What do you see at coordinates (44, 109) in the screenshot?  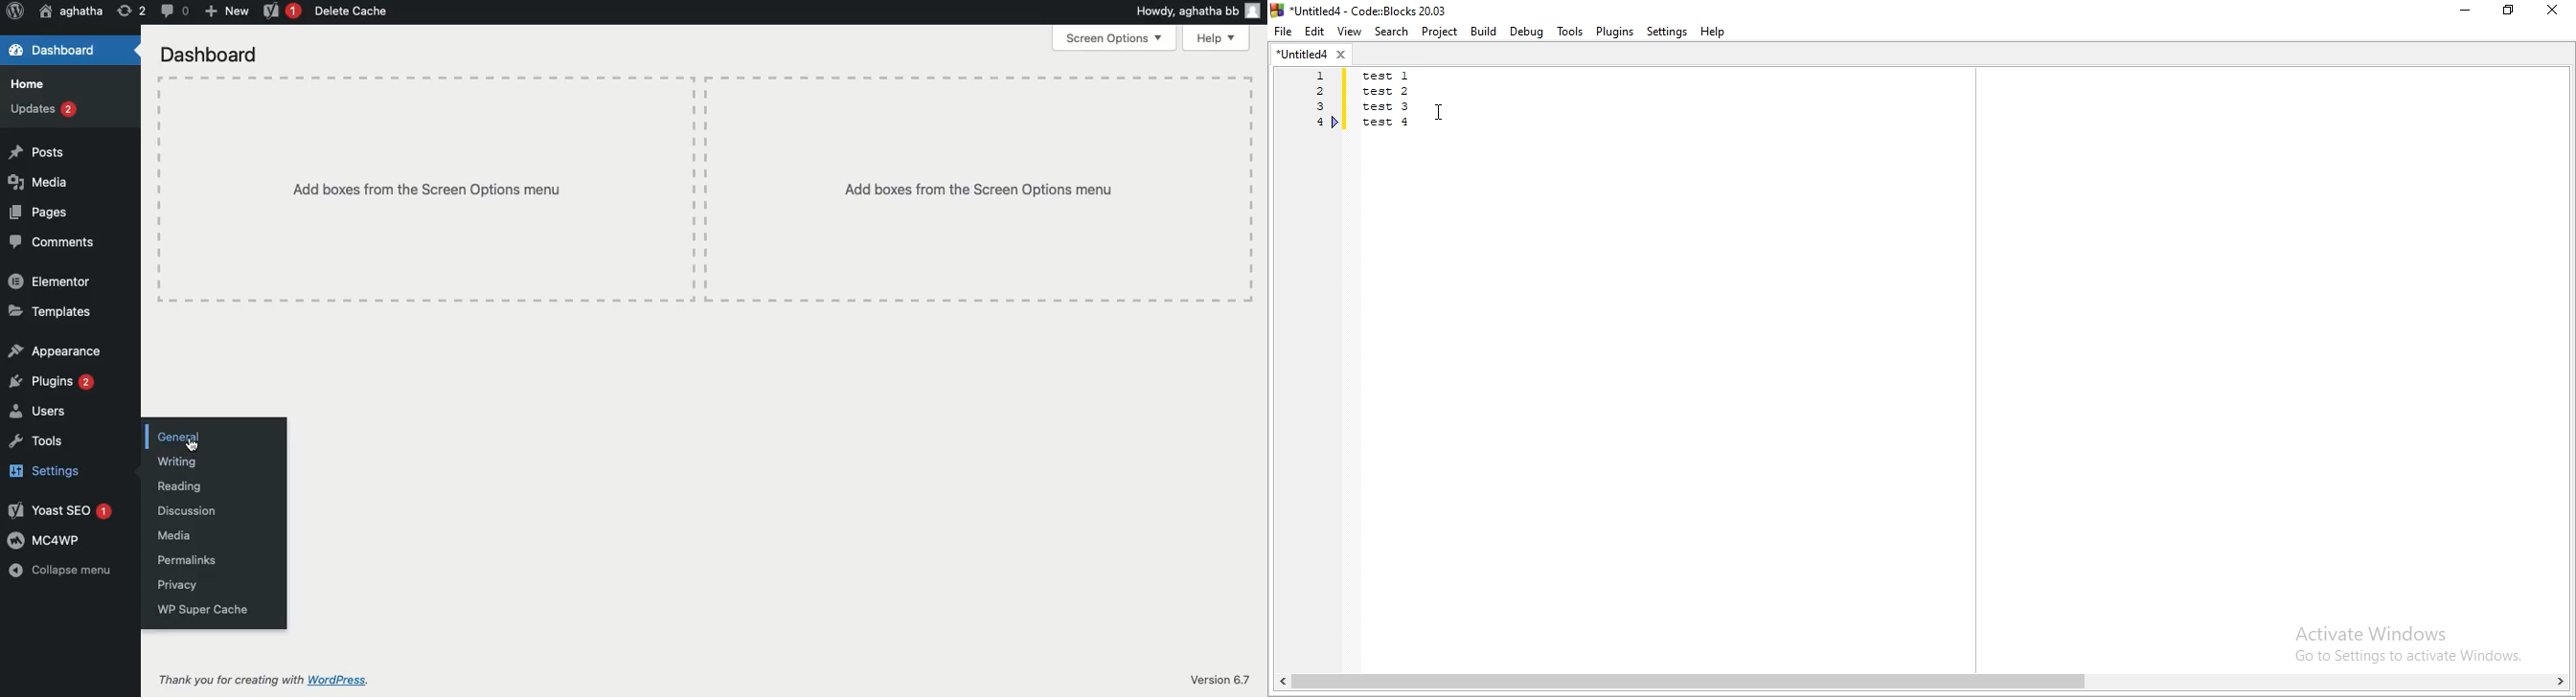 I see `Updates` at bounding box center [44, 109].